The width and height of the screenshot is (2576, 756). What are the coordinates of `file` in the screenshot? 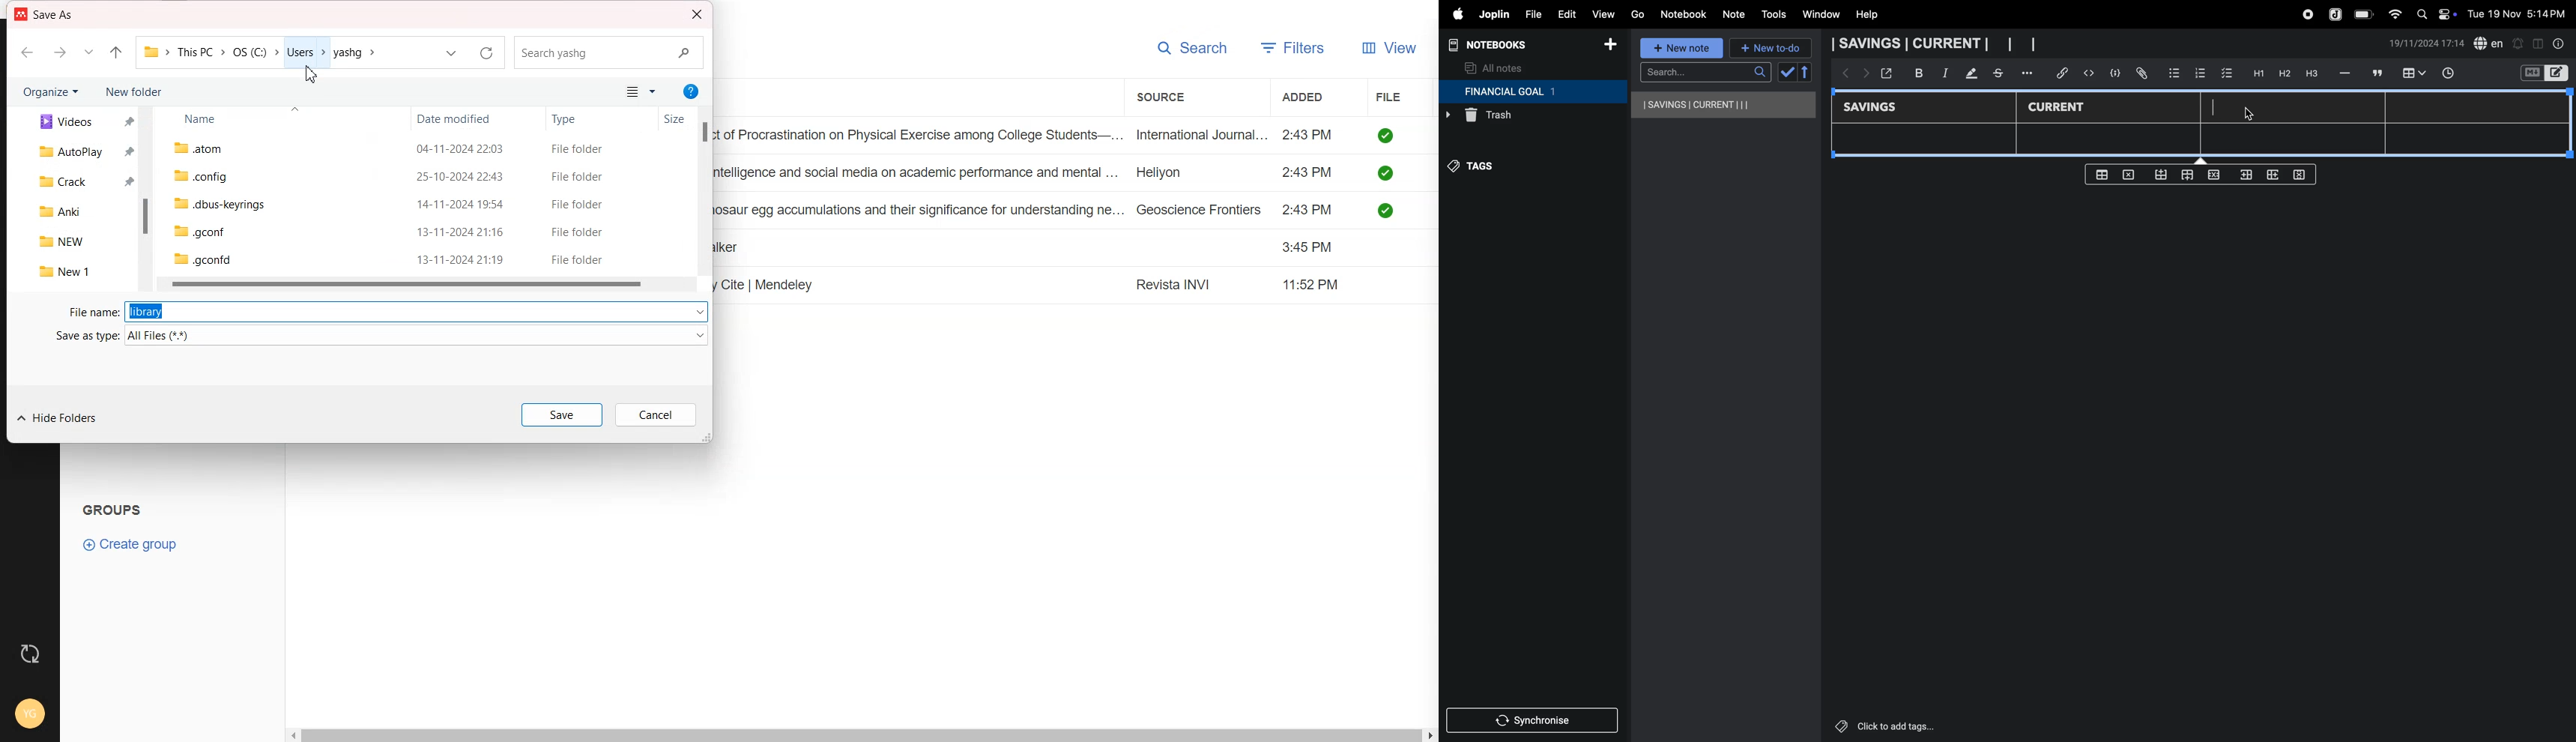 It's located at (1530, 13).